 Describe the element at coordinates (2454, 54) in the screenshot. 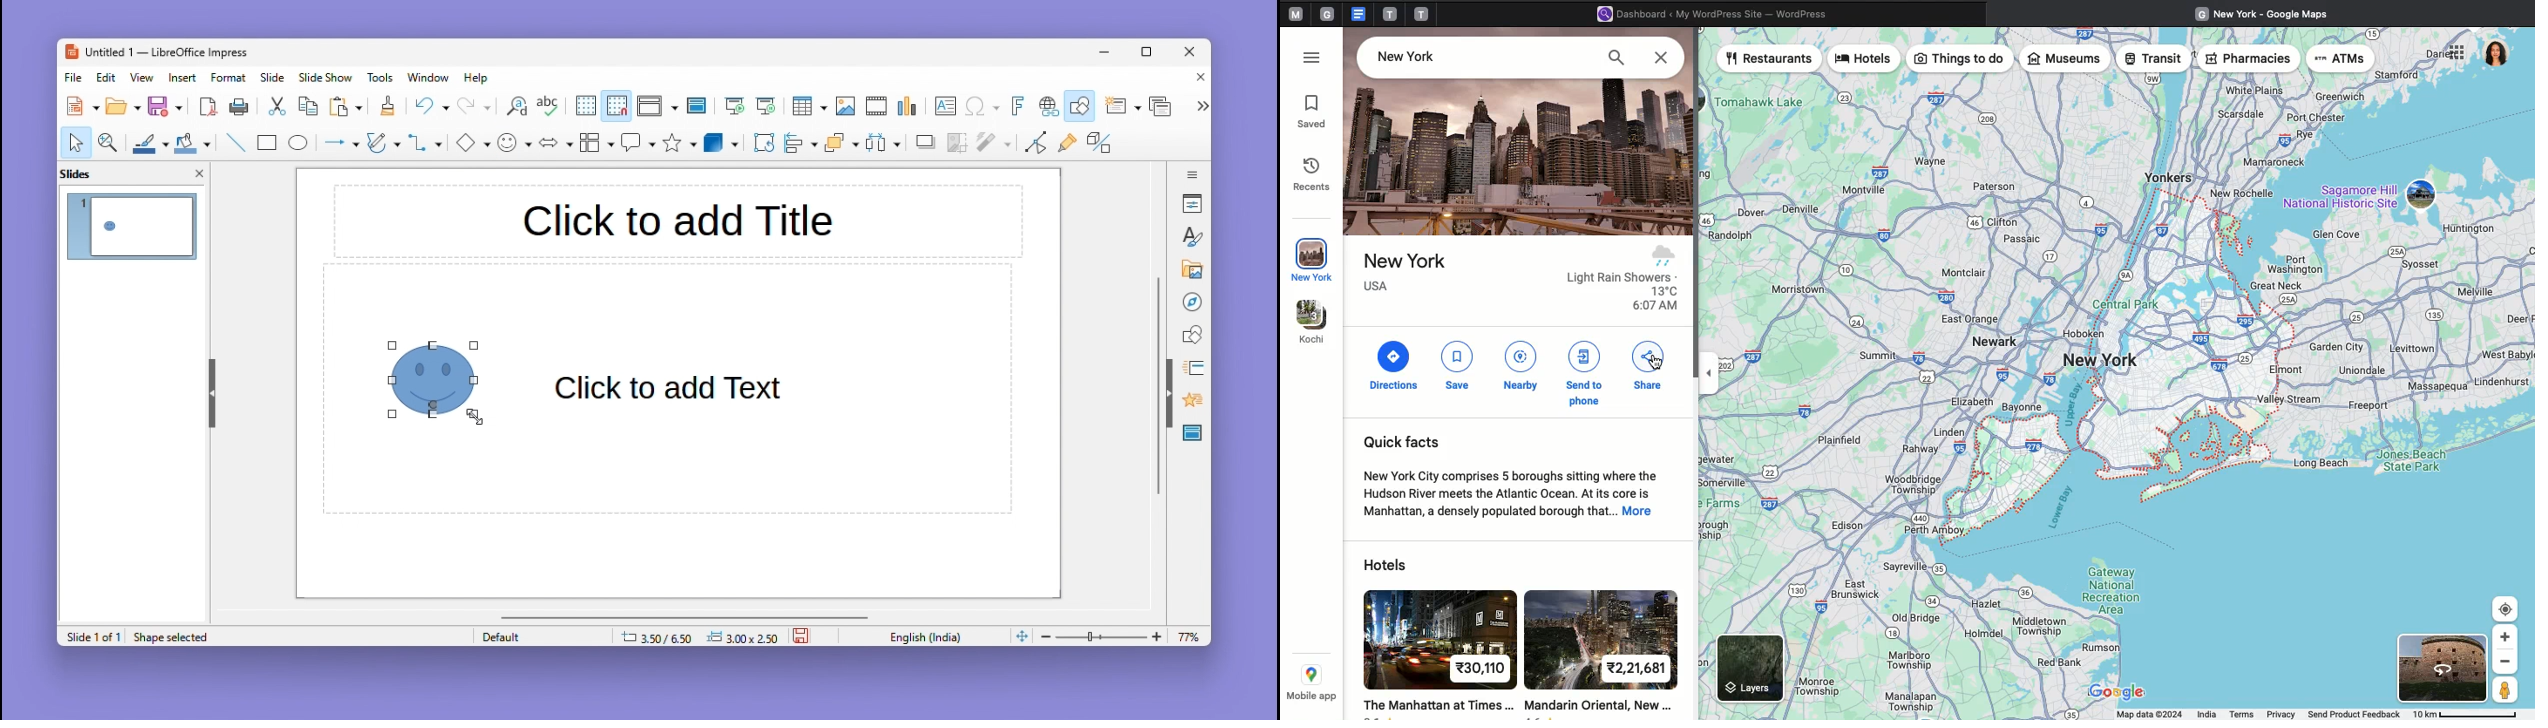

I see `Options` at that location.